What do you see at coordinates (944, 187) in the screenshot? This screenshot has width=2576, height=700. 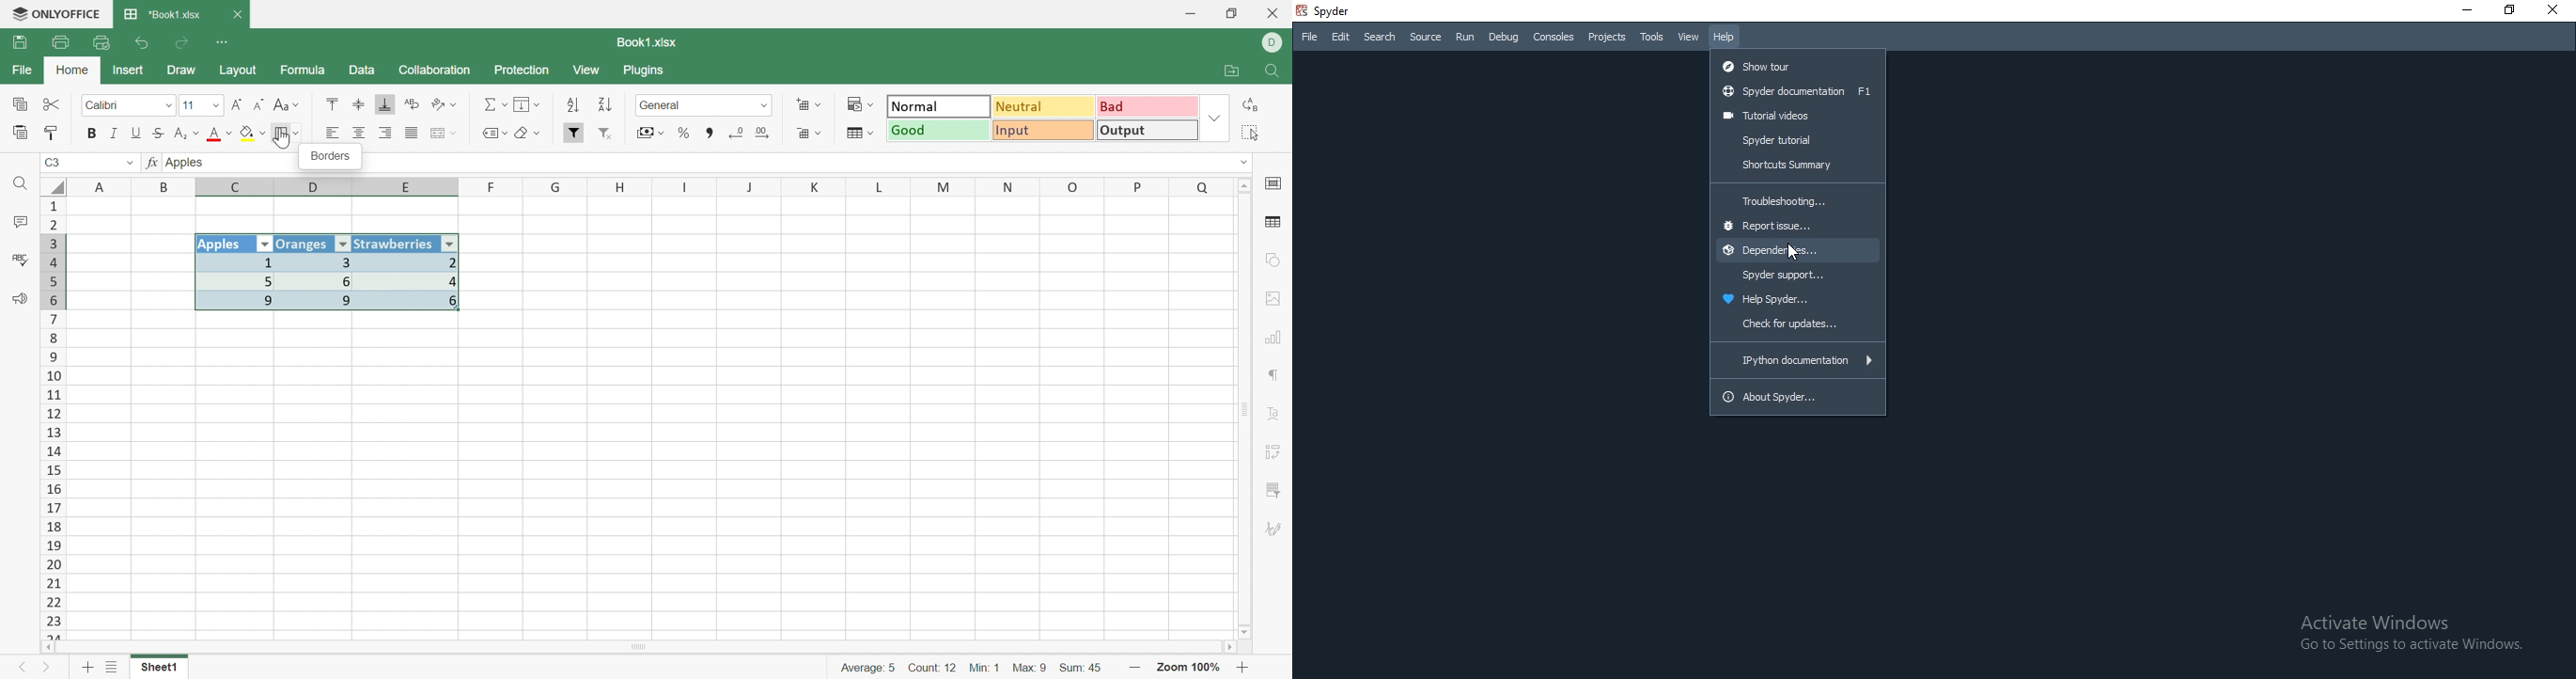 I see `M` at bounding box center [944, 187].